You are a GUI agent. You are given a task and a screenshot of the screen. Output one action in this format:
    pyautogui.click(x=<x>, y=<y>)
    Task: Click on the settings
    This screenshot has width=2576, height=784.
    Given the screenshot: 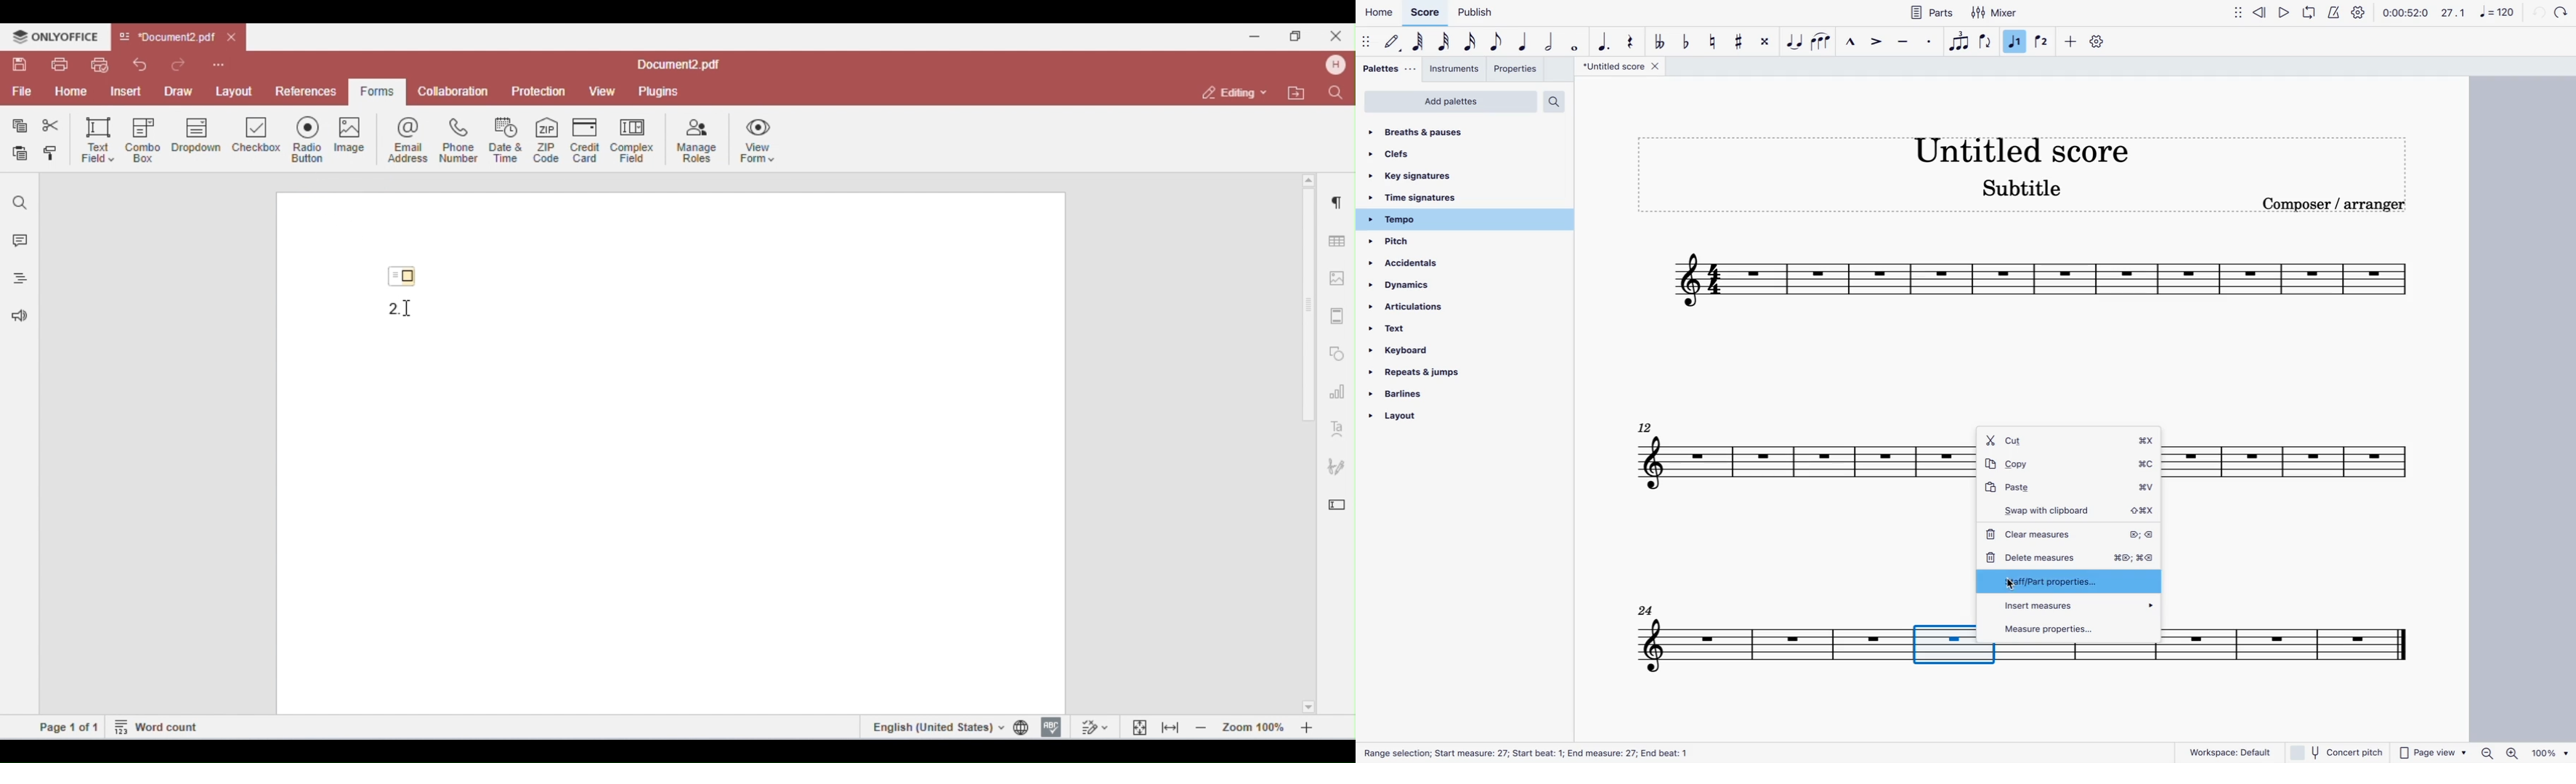 What is the action you would take?
    pyautogui.click(x=2360, y=14)
    